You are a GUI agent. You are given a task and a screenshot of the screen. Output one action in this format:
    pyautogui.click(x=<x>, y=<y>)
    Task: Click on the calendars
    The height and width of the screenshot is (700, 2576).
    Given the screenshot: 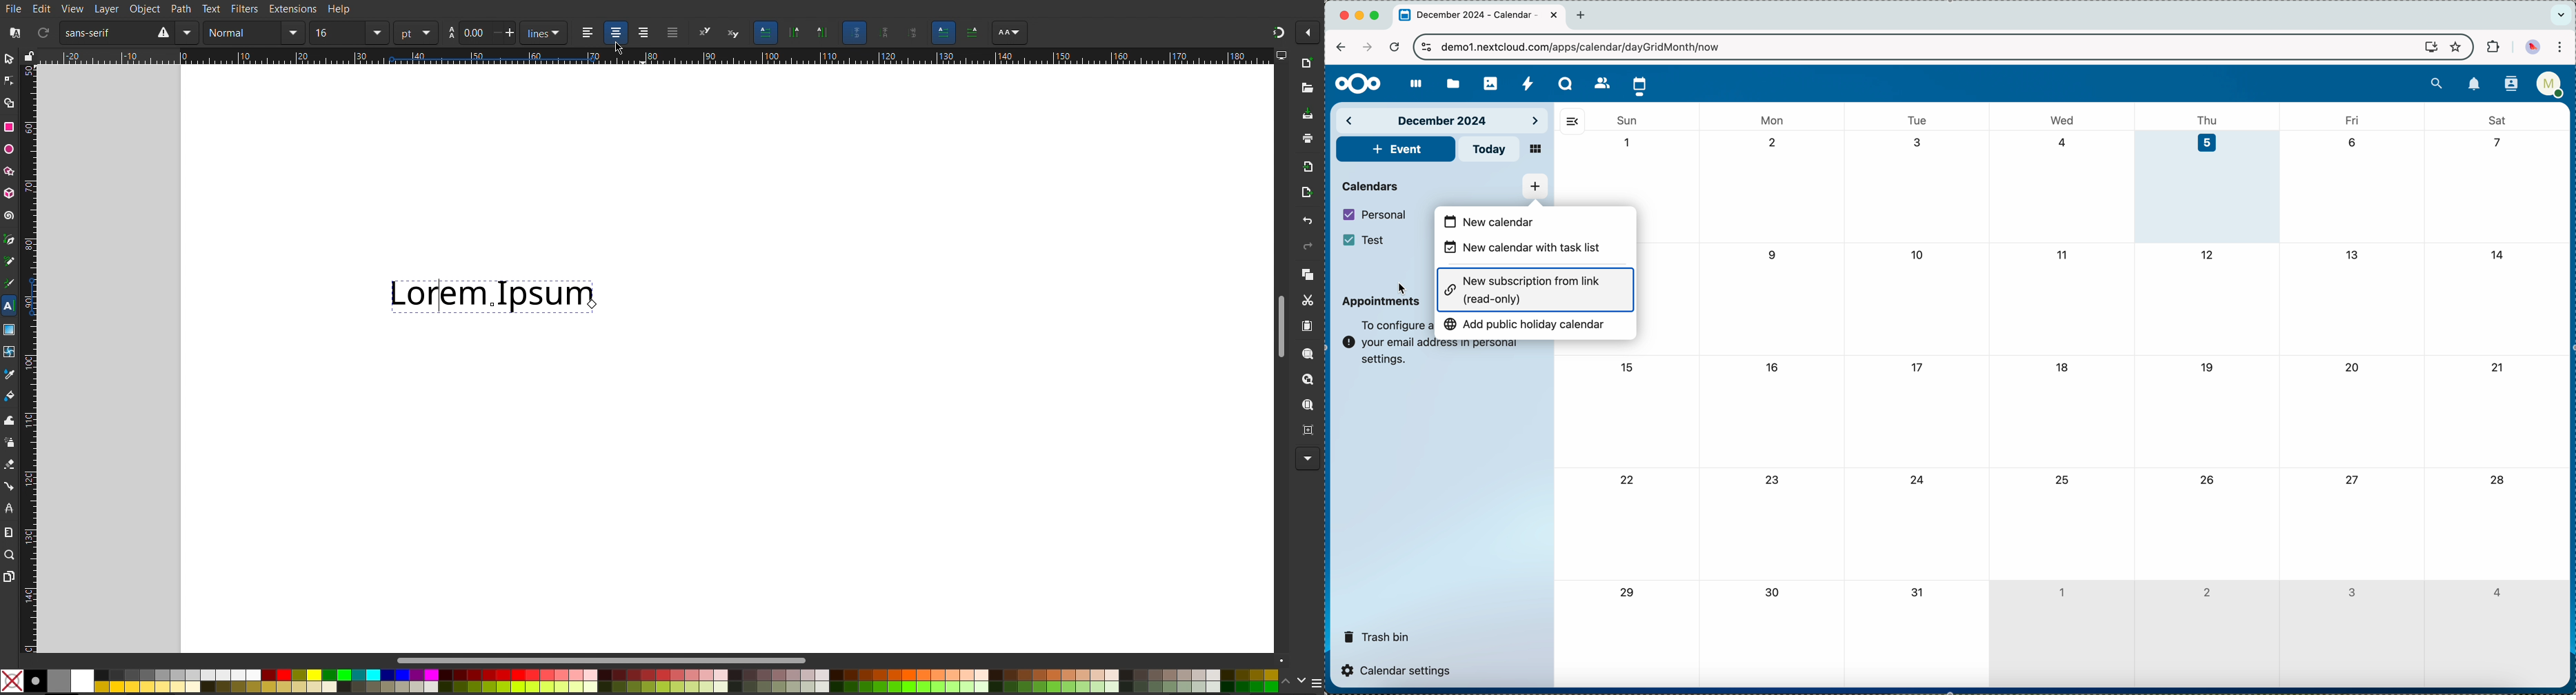 What is the action you would take?
    pyautogui.click(x=1372, y=185)
    